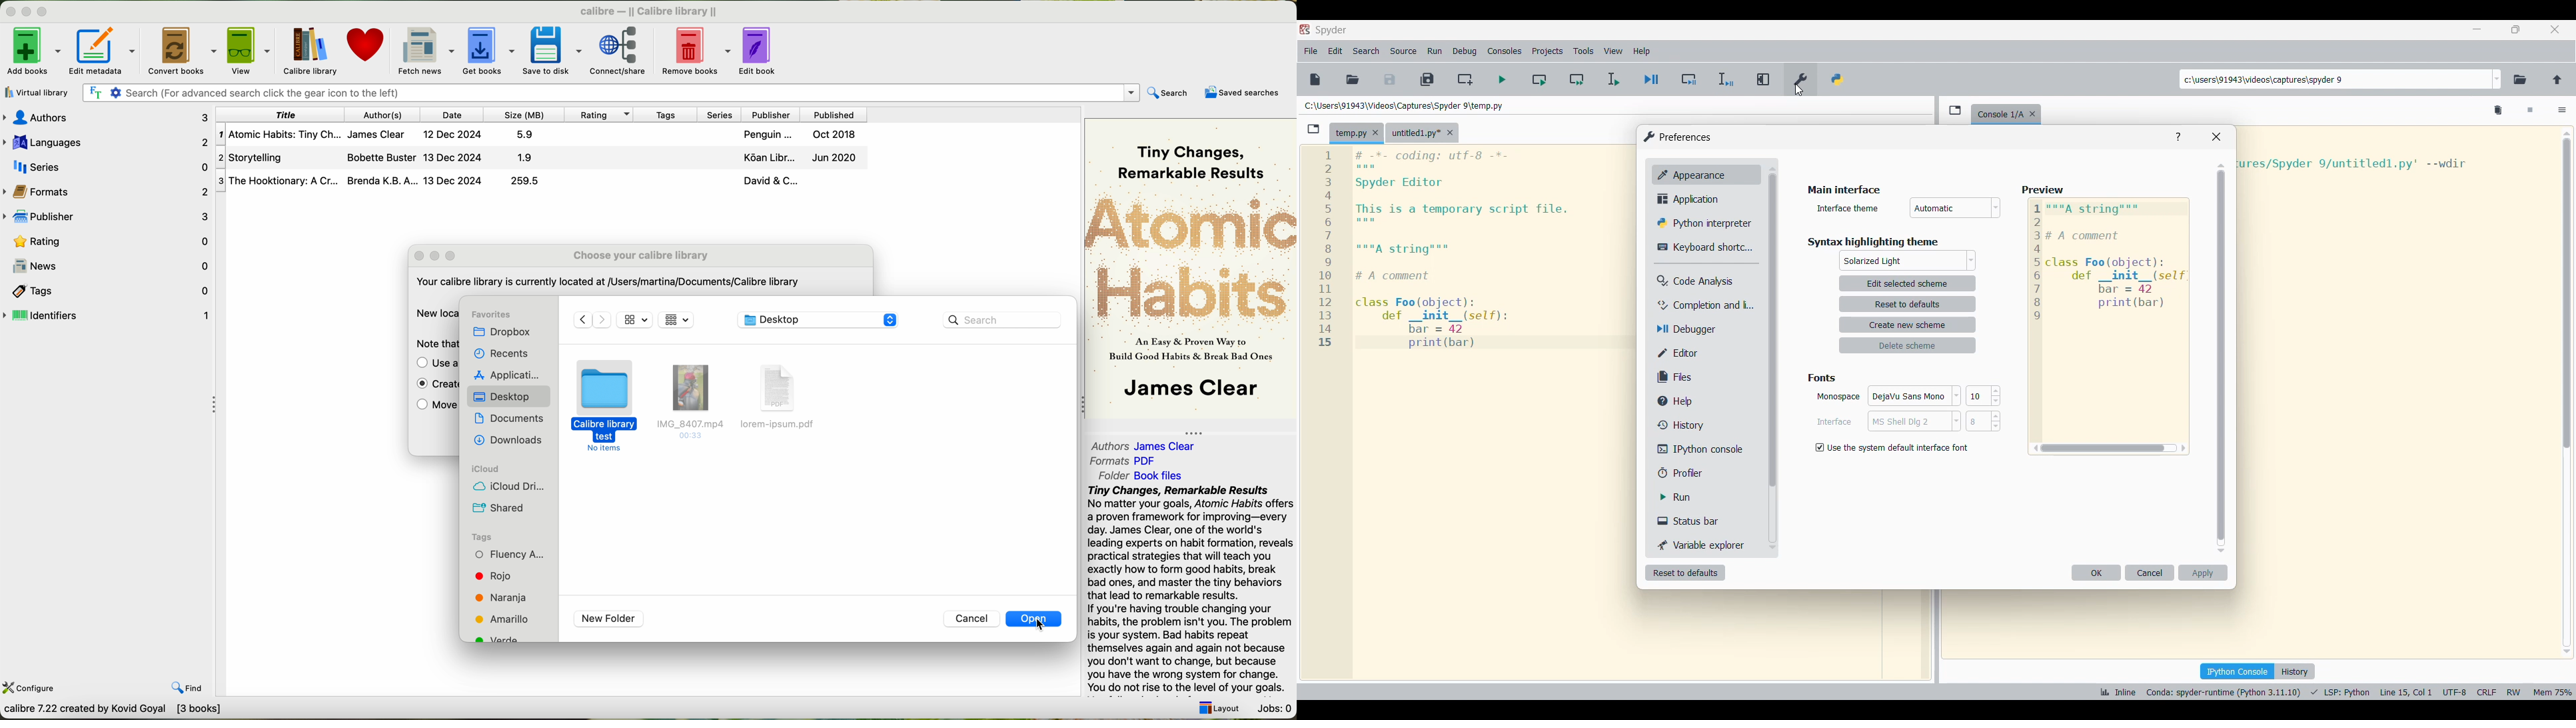 This screenshot has width=2576, height=728. I want to click on file, so click(781, 397).